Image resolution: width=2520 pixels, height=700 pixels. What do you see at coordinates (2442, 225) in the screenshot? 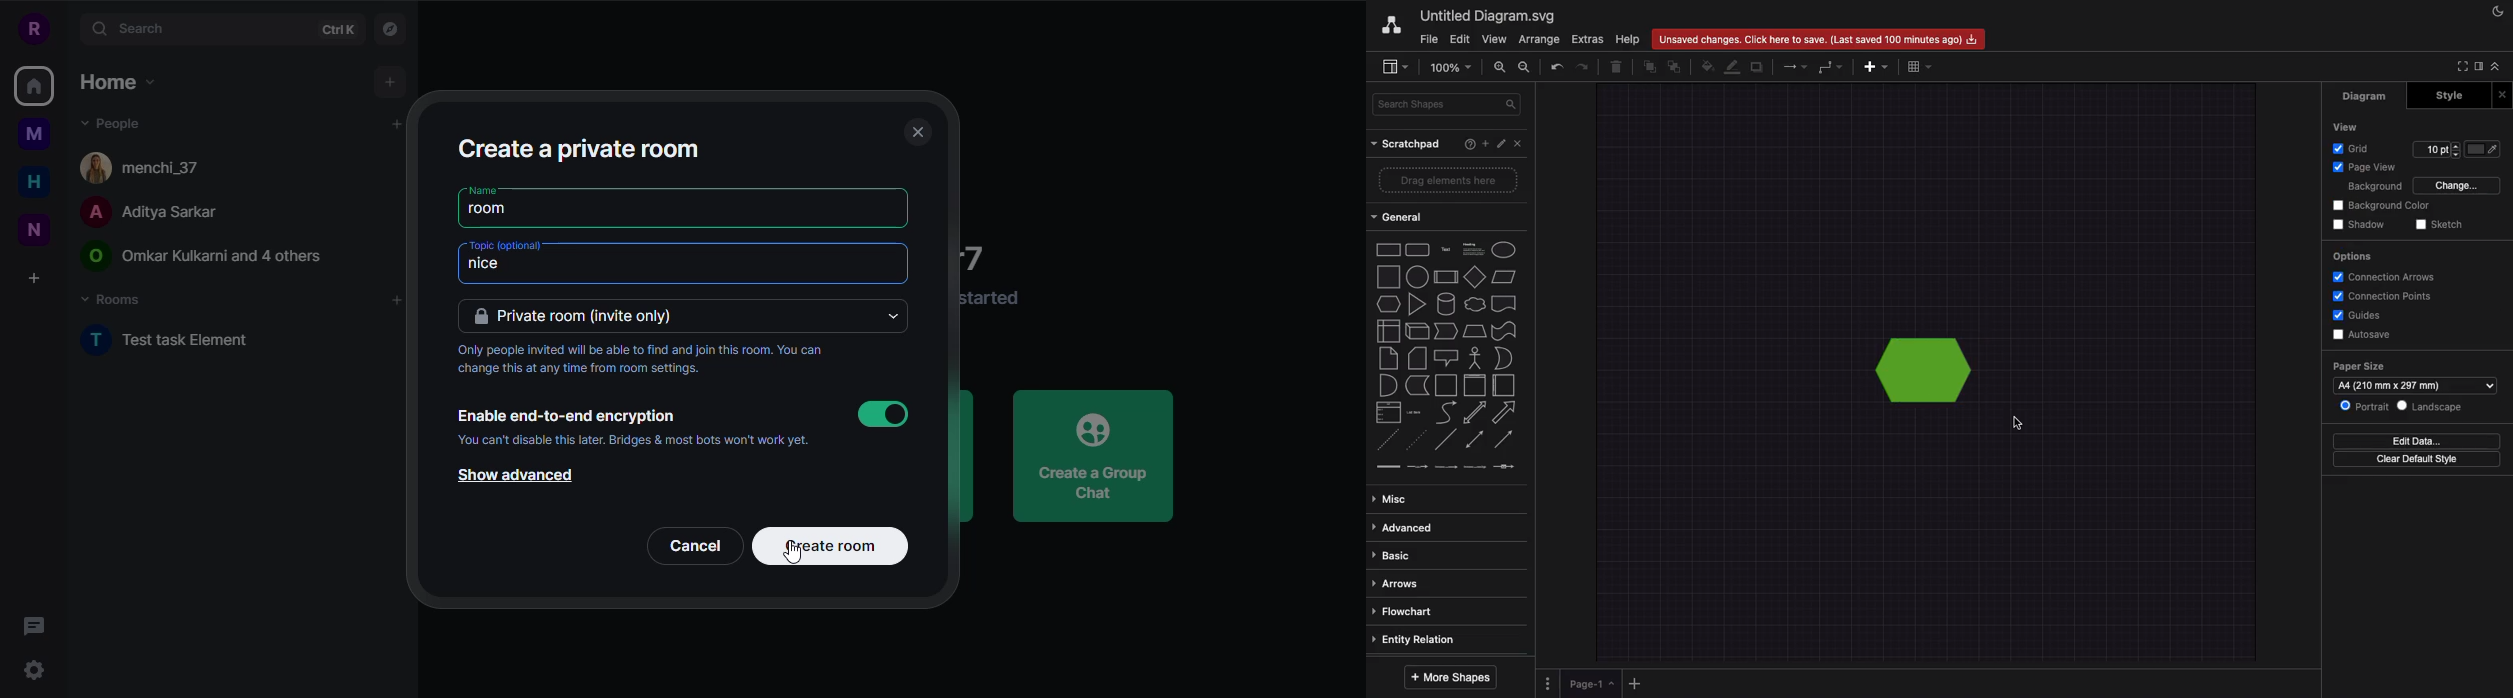
I see `Sketch` at bounding box center [2442, 225].